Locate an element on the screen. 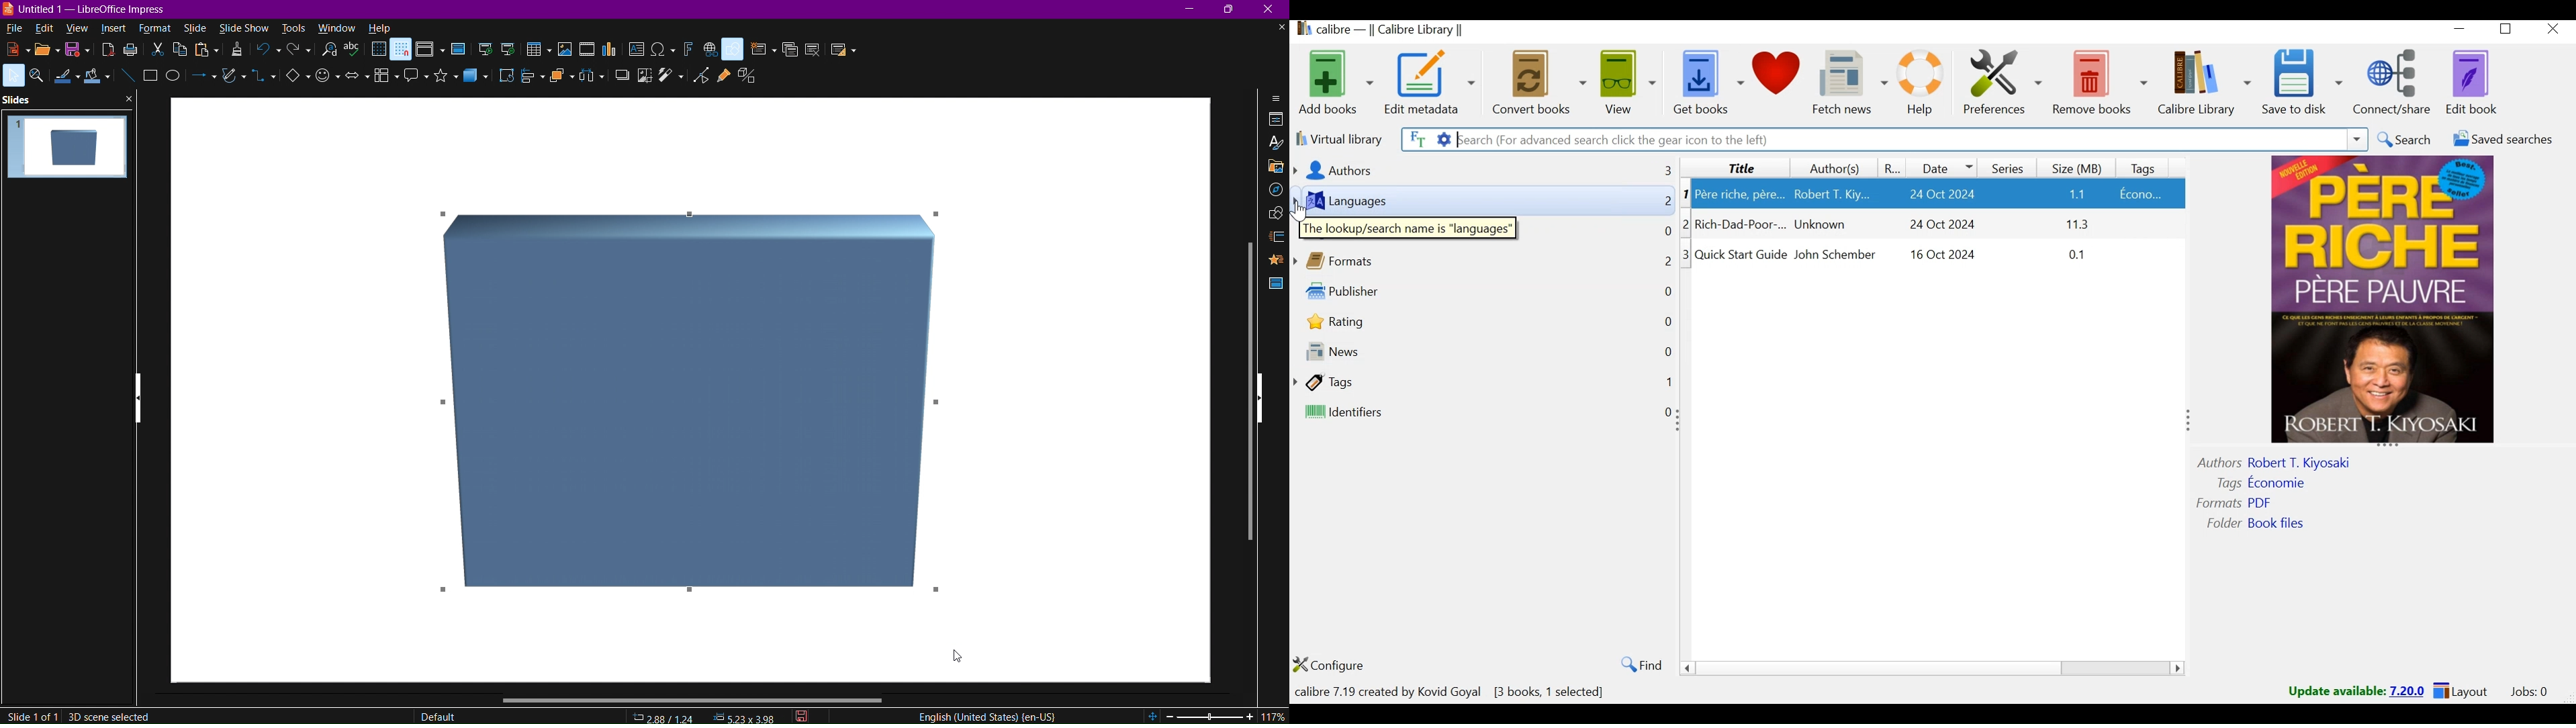  Master Slide is located at coordinates (1275, 283).